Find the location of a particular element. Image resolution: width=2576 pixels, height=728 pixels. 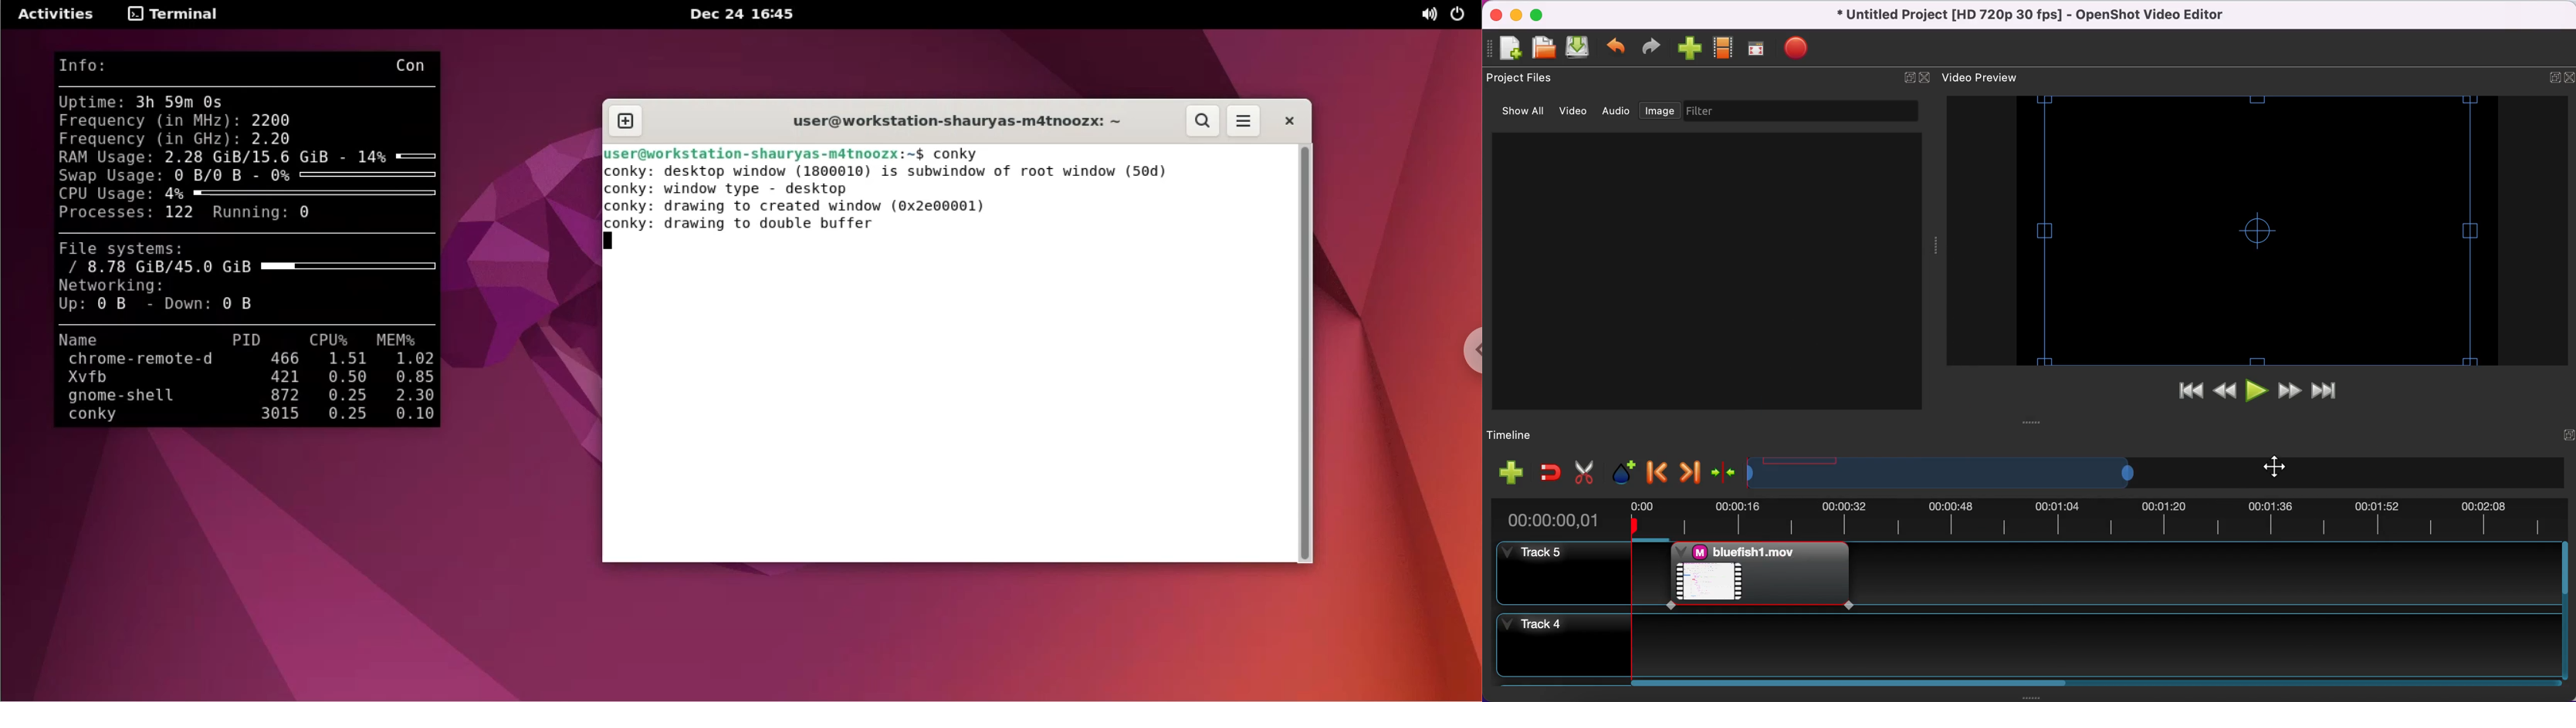

full screen is located at coordinates (1760, 48).